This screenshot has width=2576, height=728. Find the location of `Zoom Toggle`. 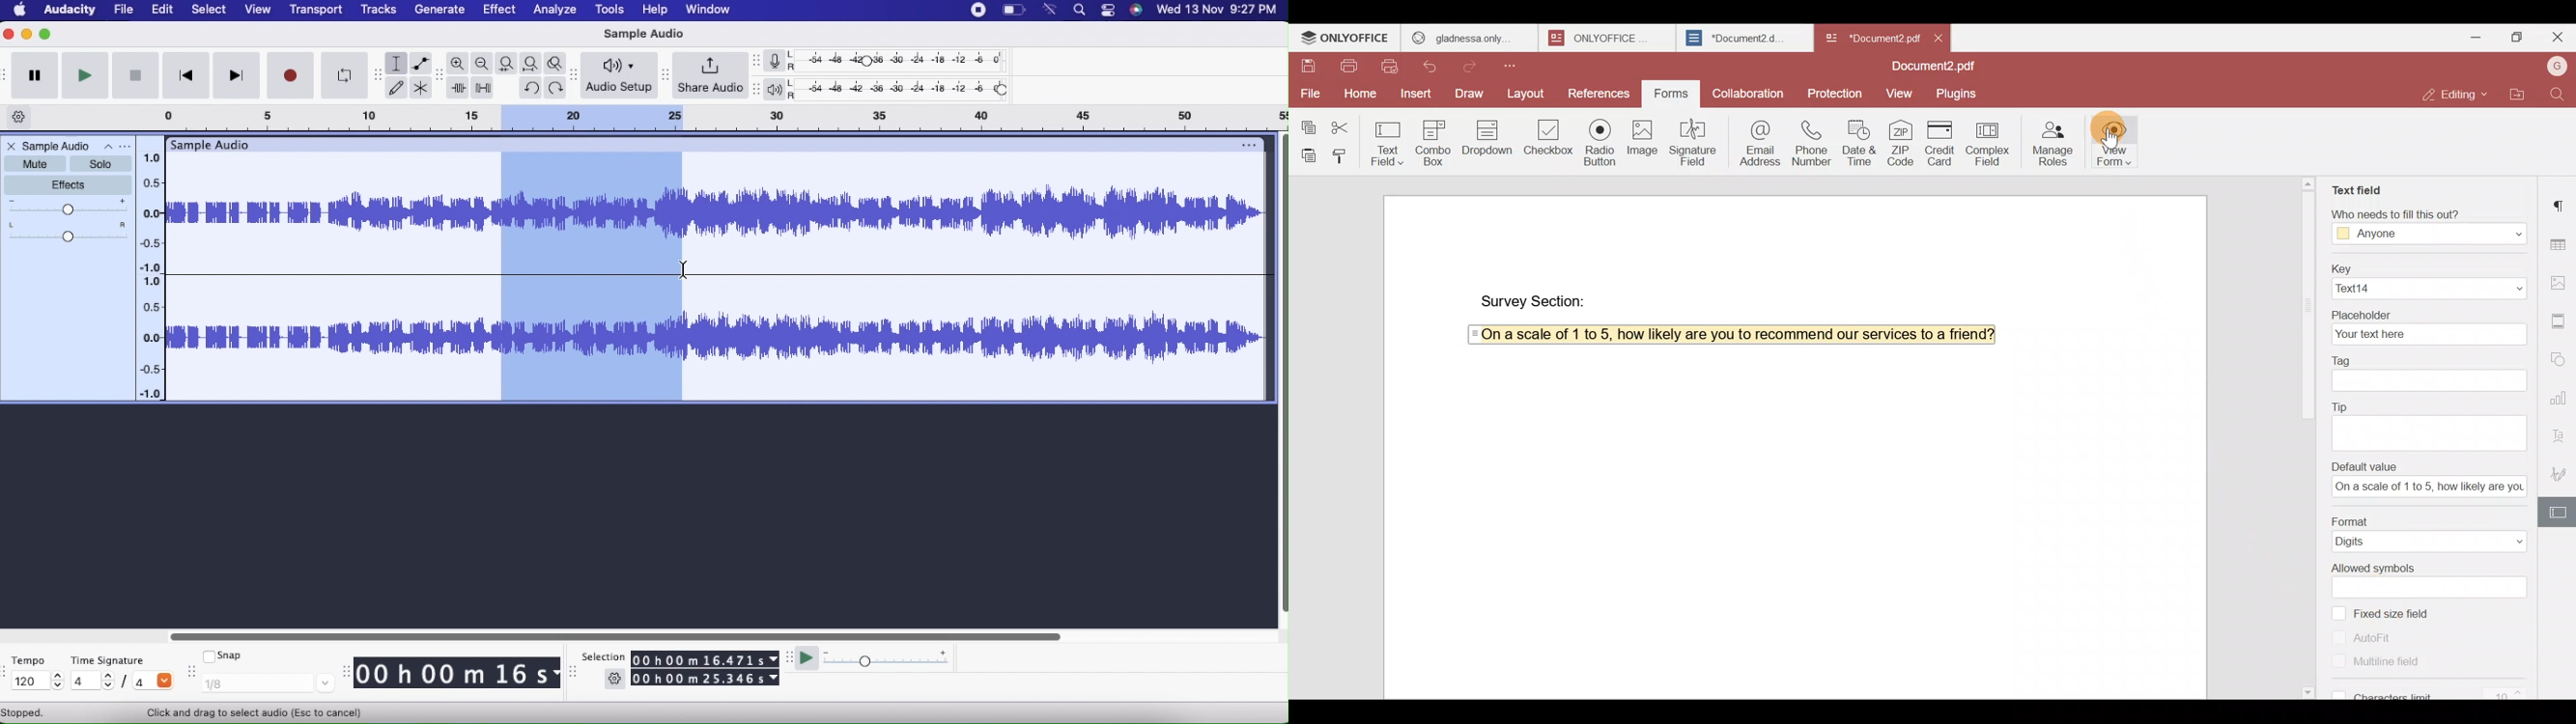

Zoom Toggle is located at coordinates (558, 62).